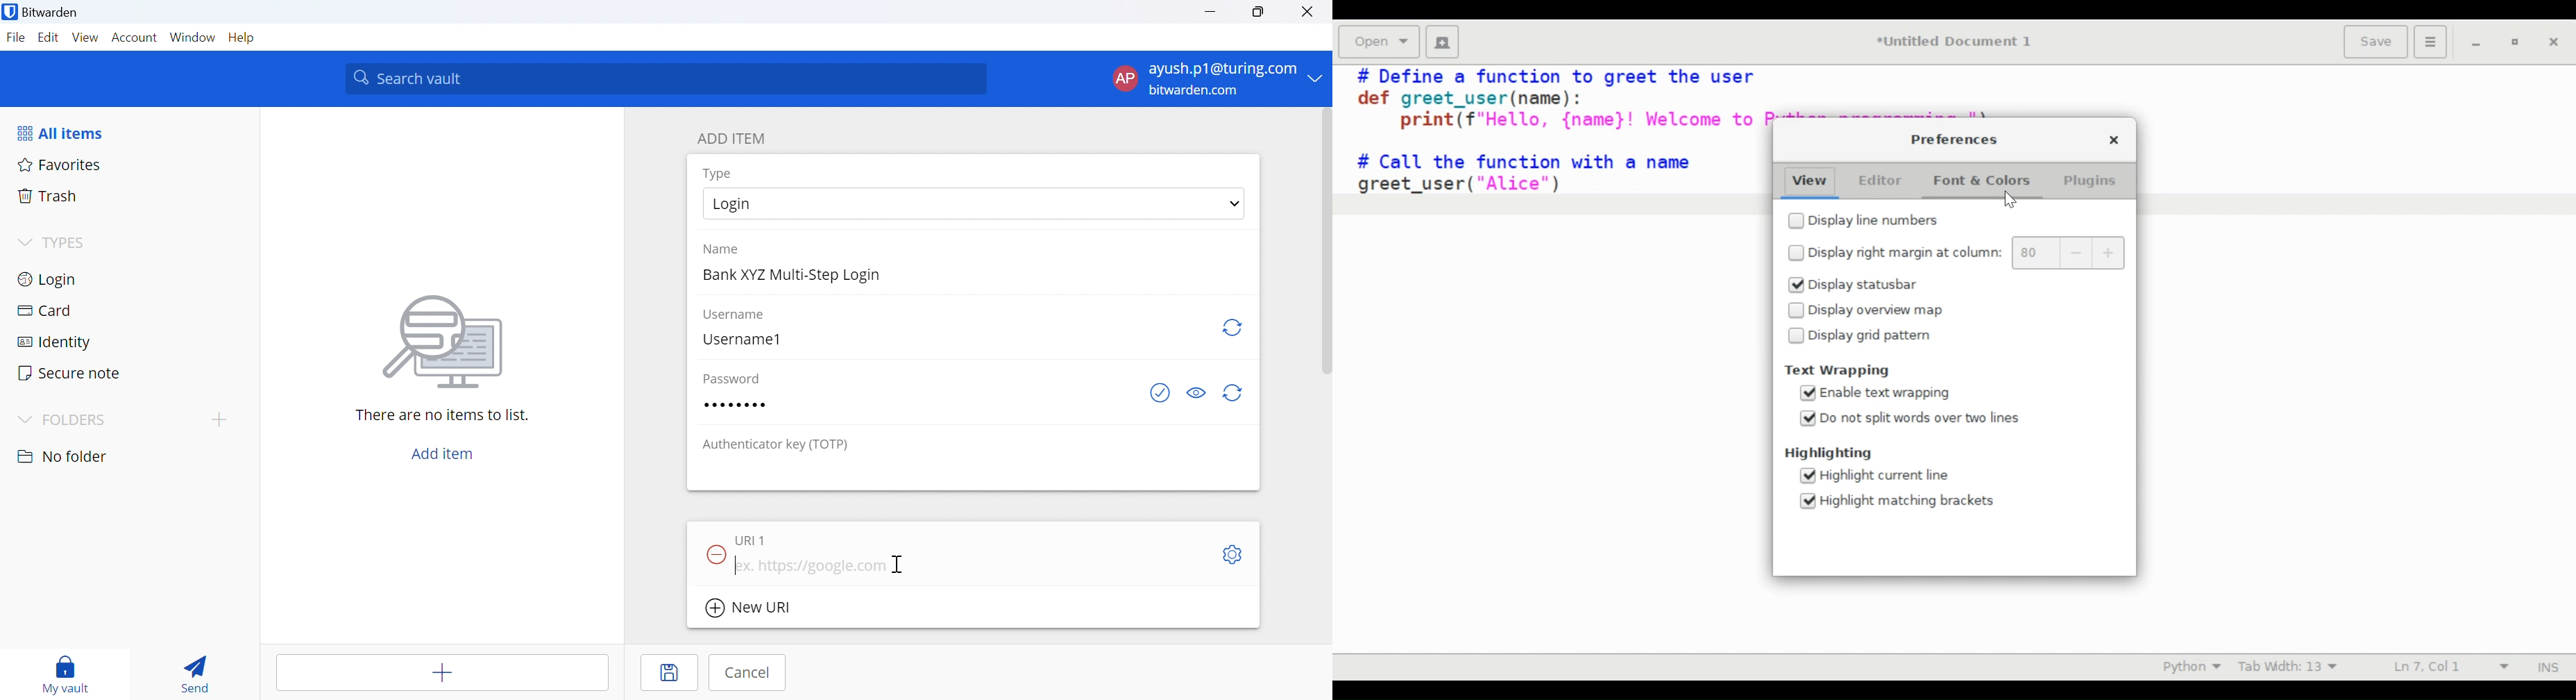 This screenshot has width=2576, height=700. What do you see at coordinates (2286, 667) in the screenshot?
I see `Tab Width` at bounding box center [2286, 667].